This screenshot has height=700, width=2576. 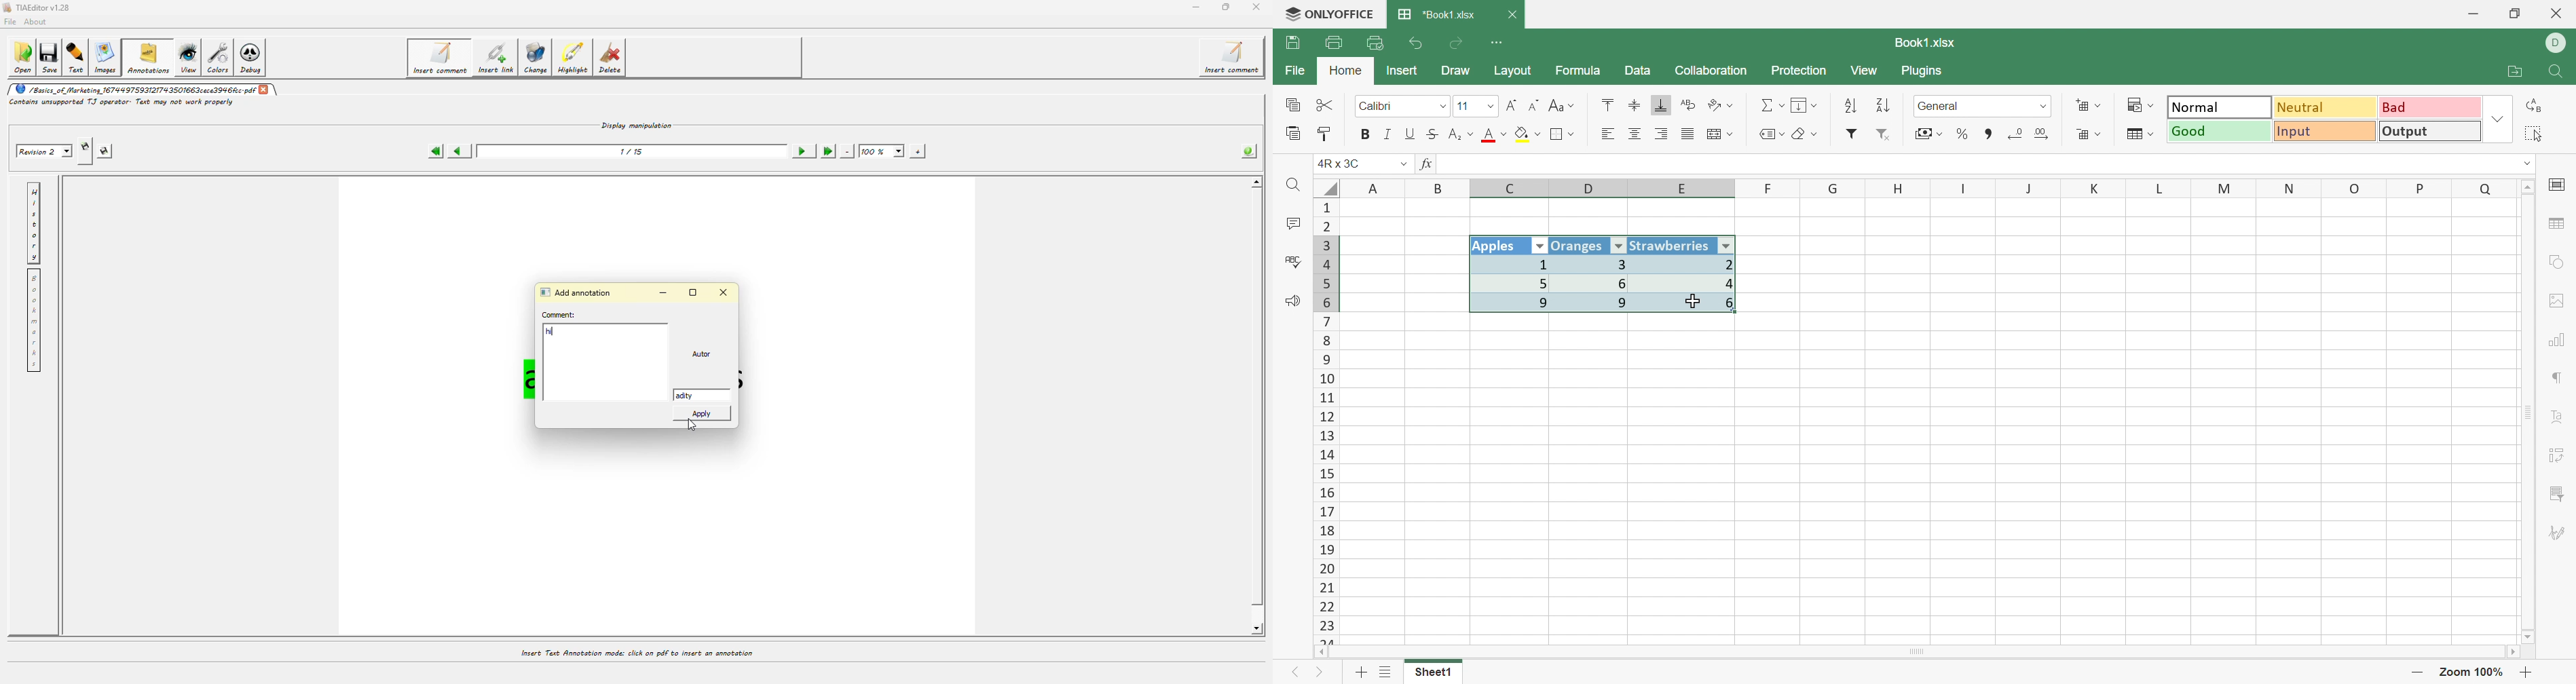 What do you see at coordinates (2555, 262) in the screenshot?
I see `shape settings` at bounding box center [2555, 262].